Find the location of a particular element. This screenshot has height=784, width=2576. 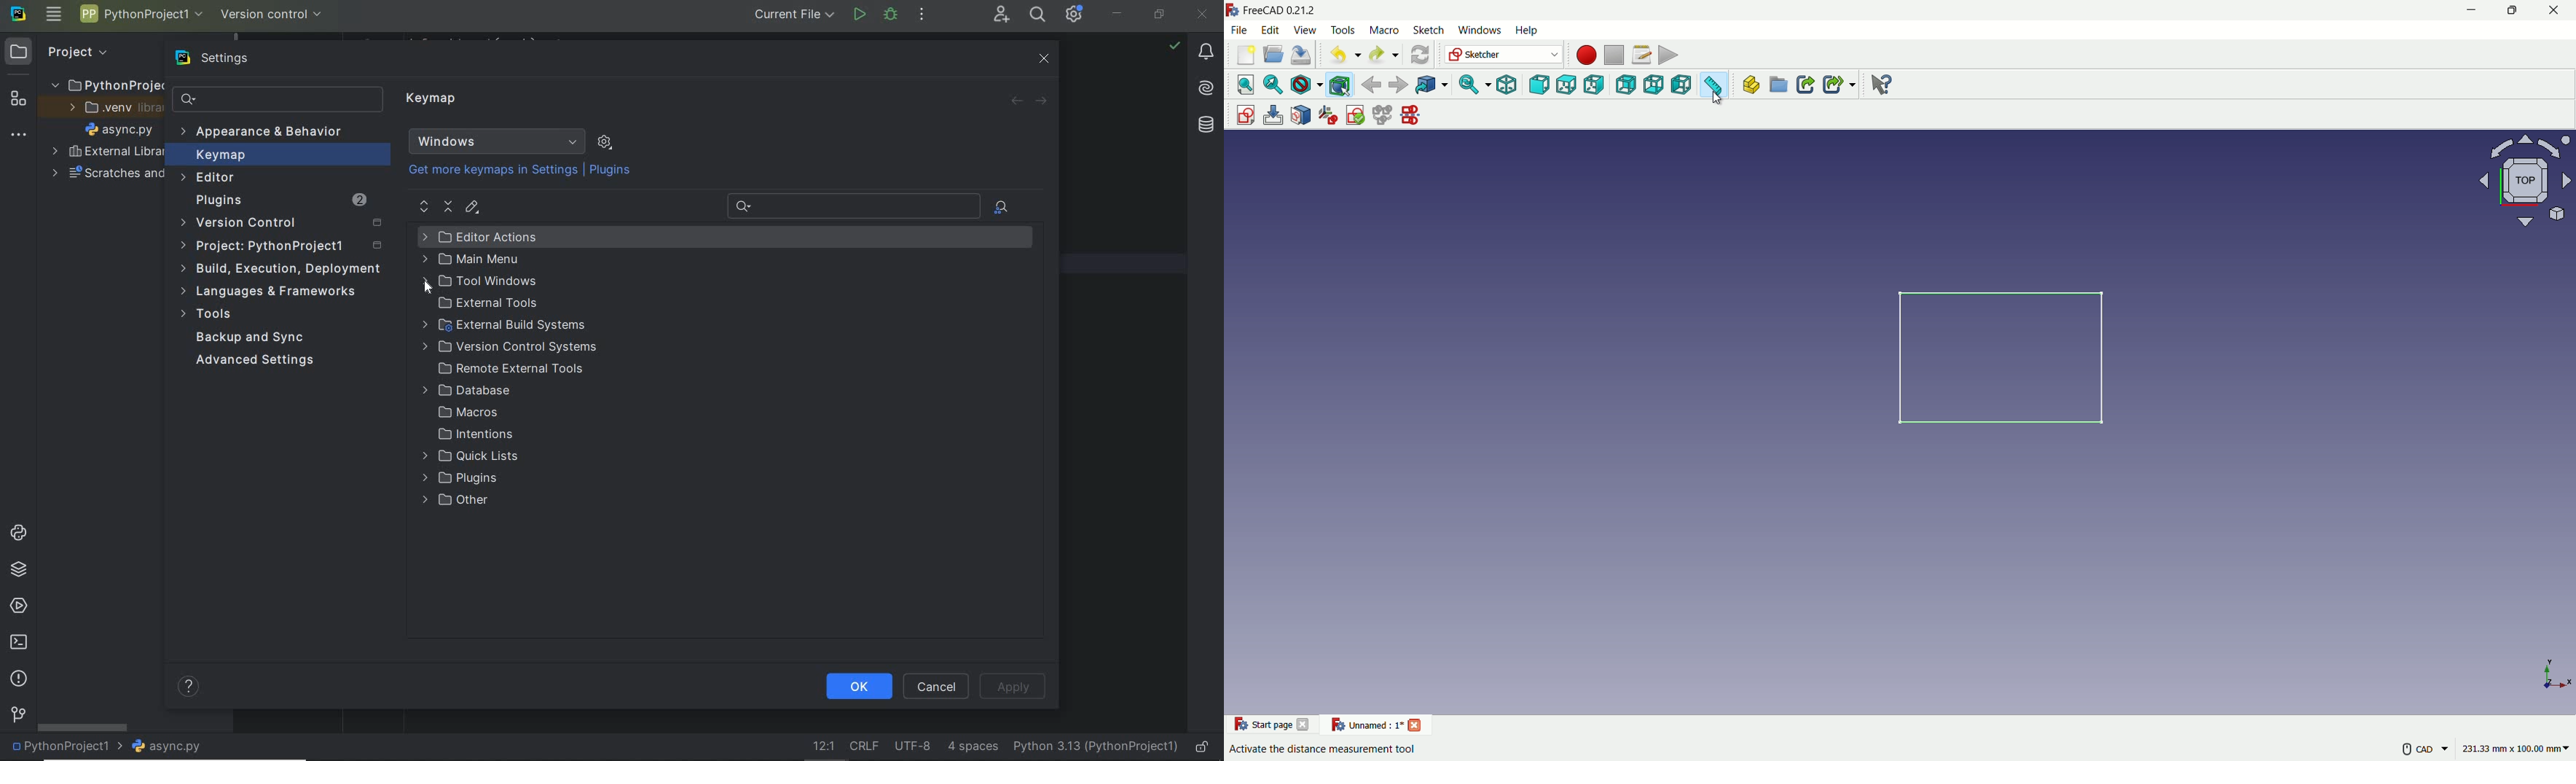

services is located at coordinates (16, 606).